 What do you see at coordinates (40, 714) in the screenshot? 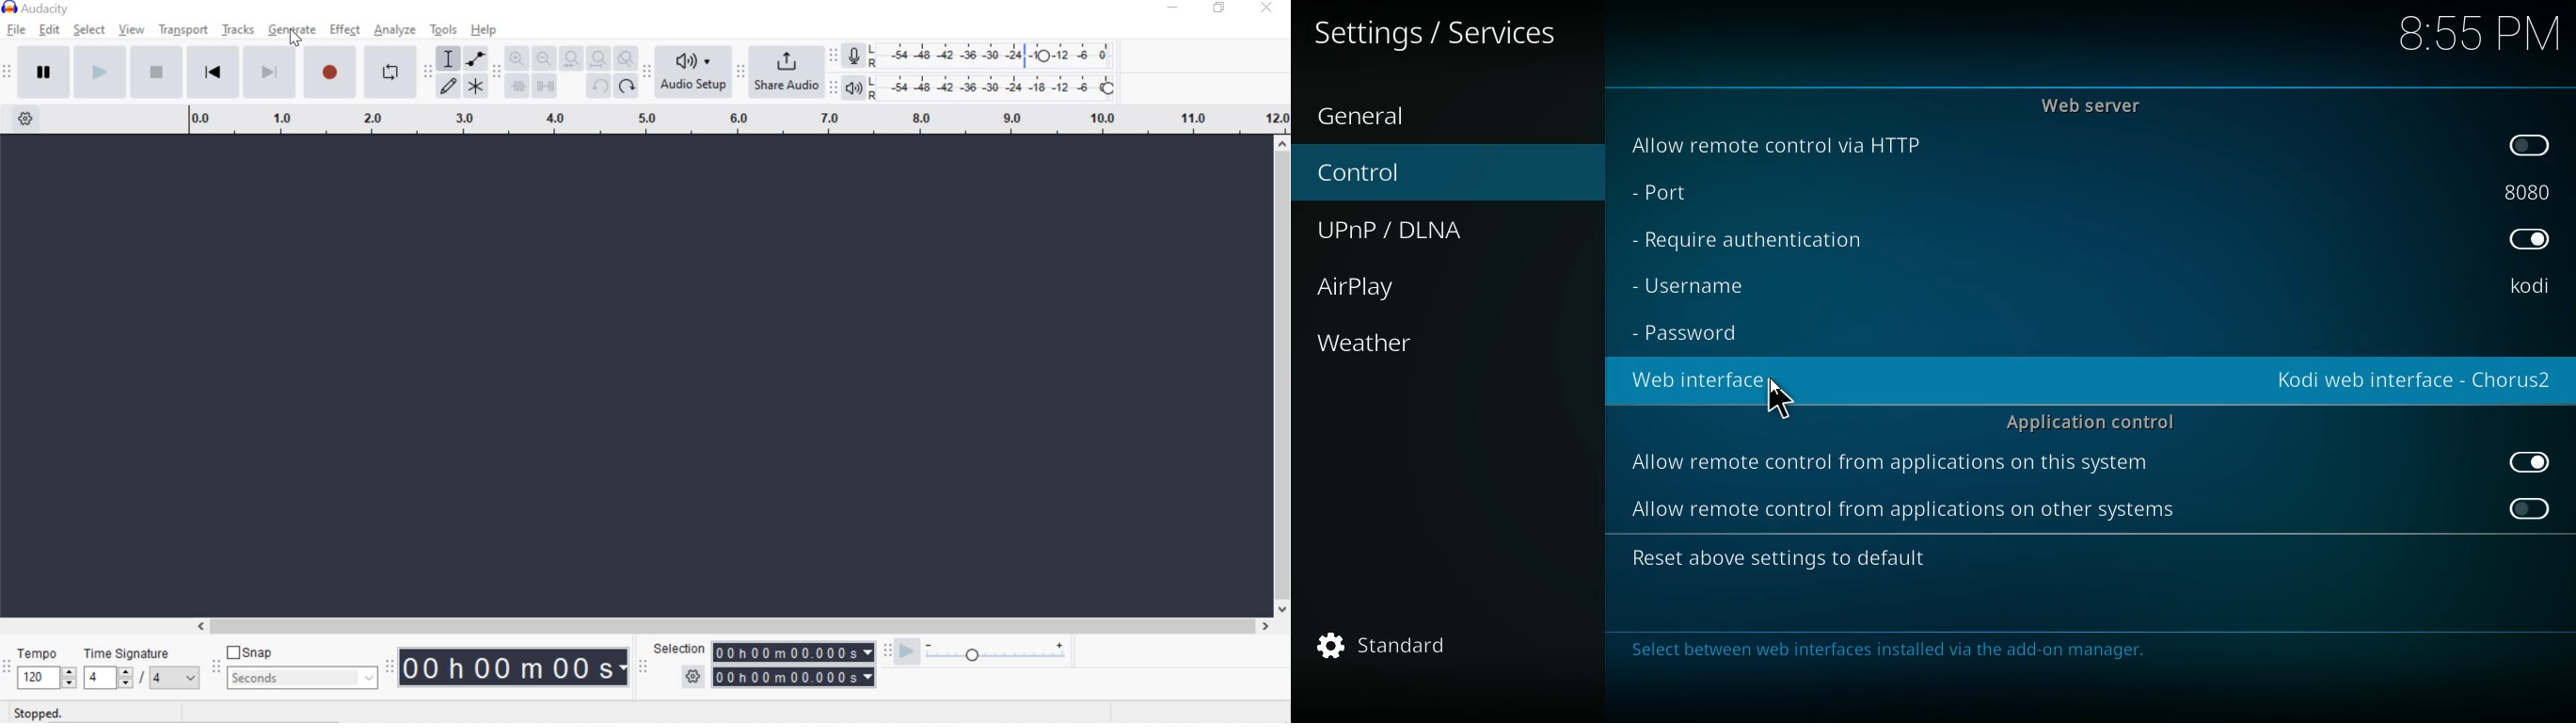
I see `stopped` at bounding box center [40, 714].